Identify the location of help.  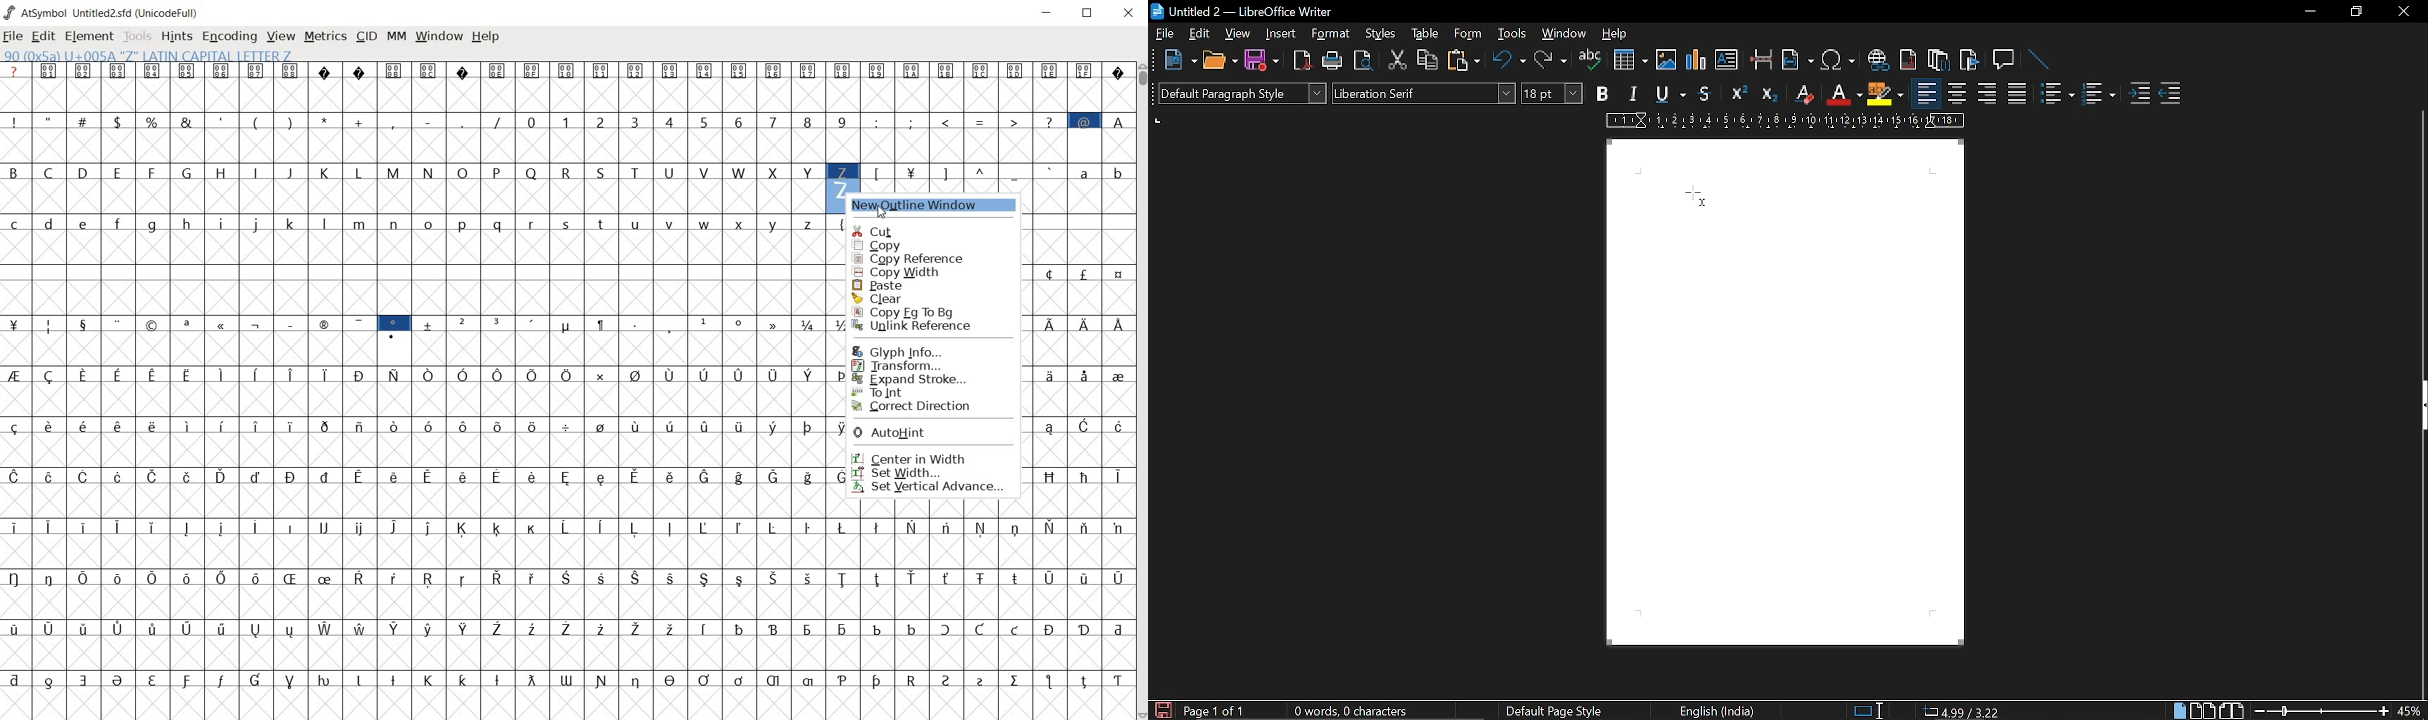
(487, 37).